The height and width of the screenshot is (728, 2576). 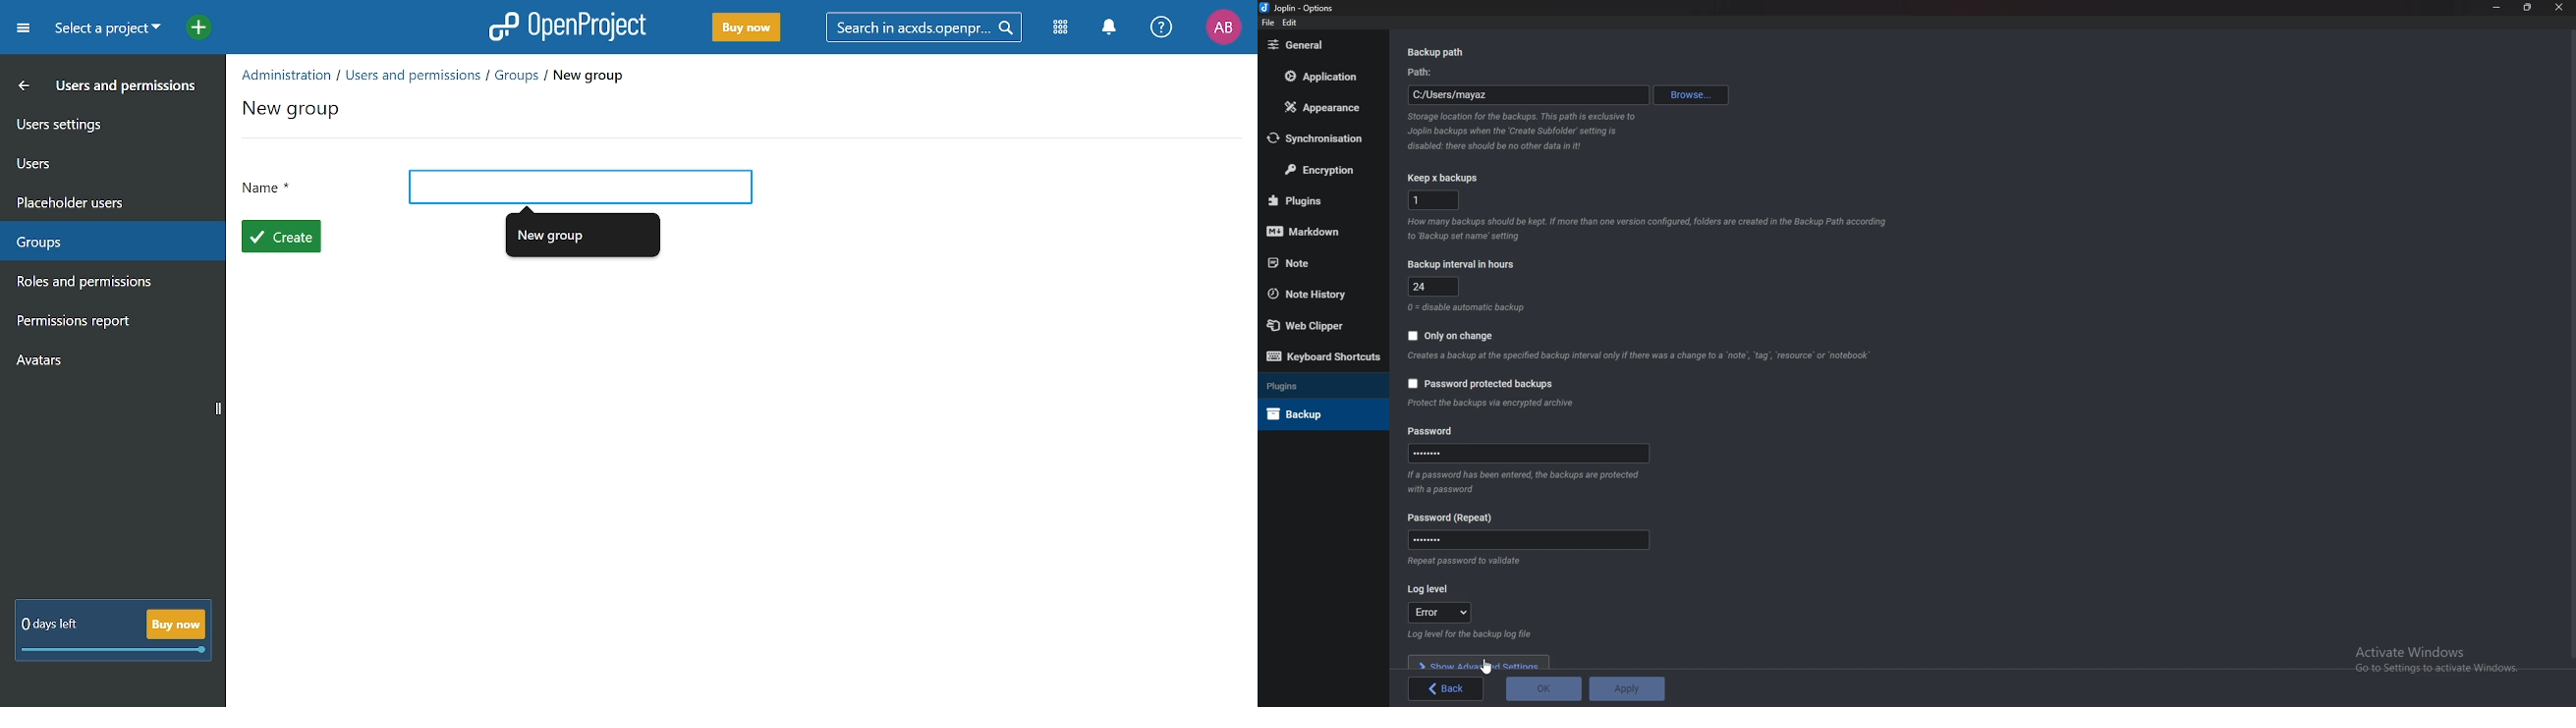 I want to click on Synchronization, so click(x=1323, y=140).